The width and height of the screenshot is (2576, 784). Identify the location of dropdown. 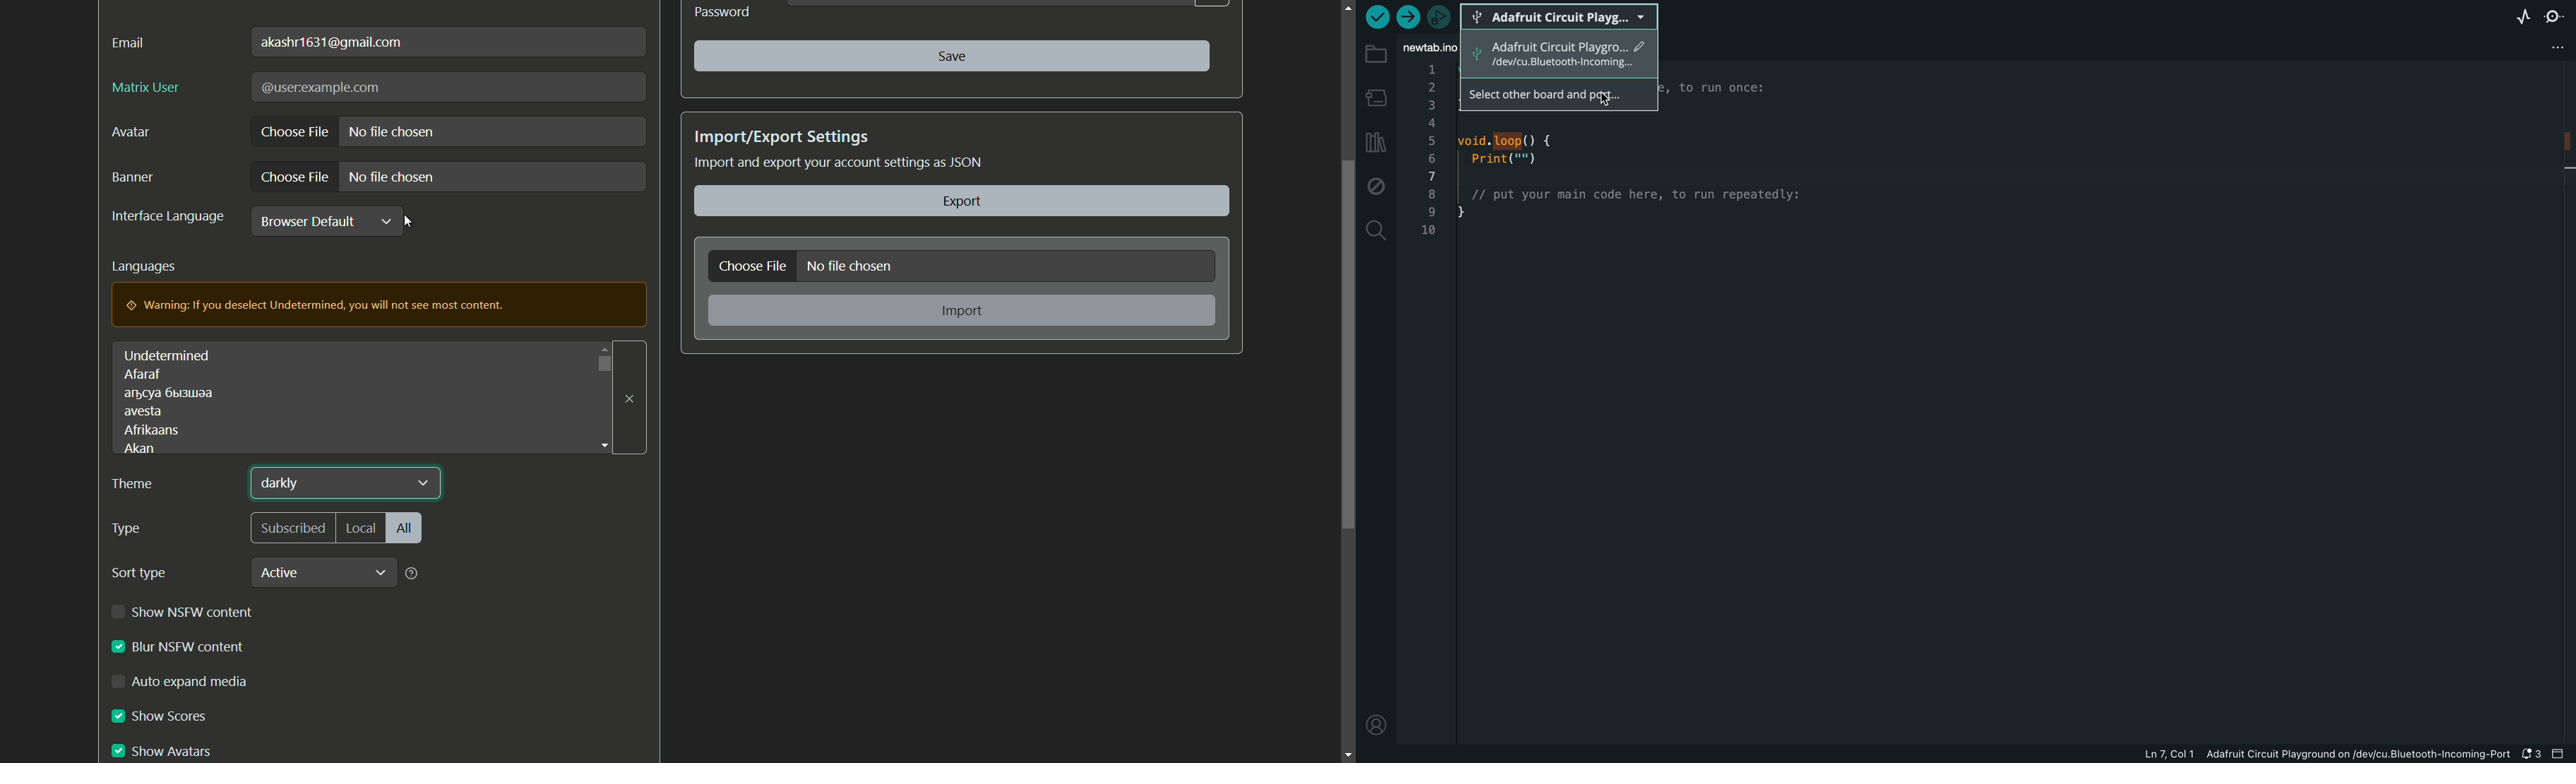
(380, 574).